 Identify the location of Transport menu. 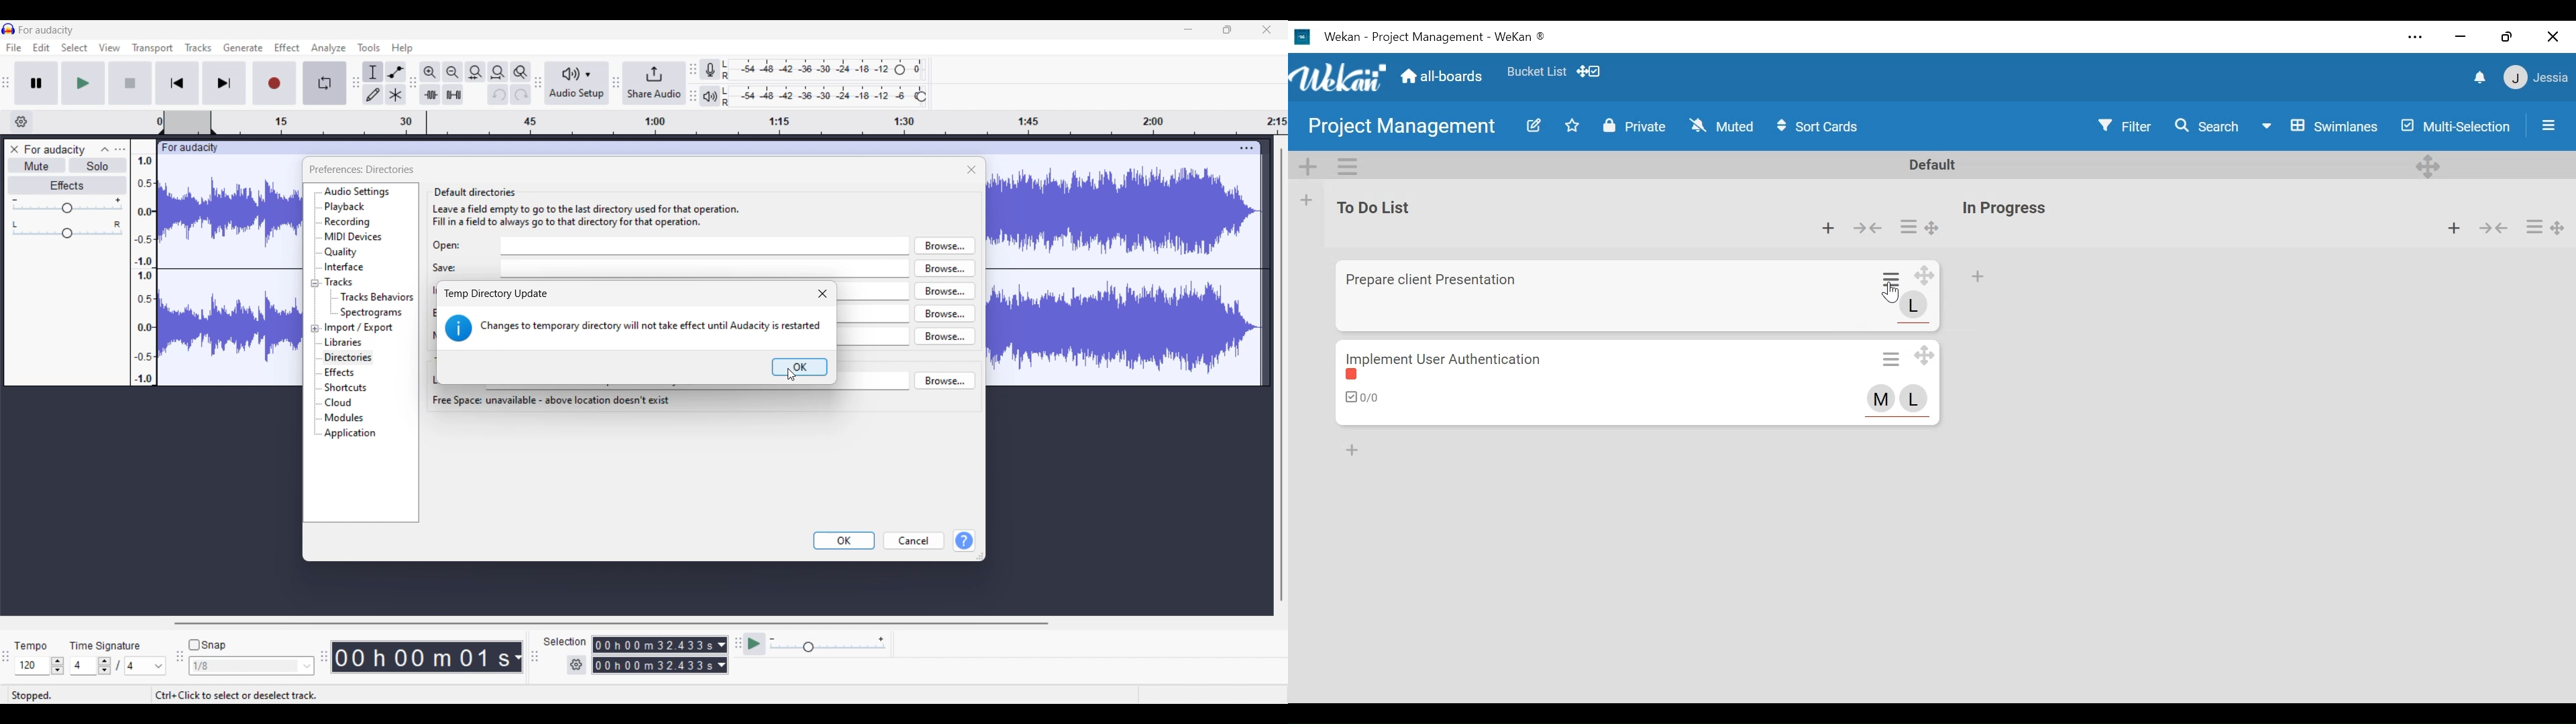
(153, 48).